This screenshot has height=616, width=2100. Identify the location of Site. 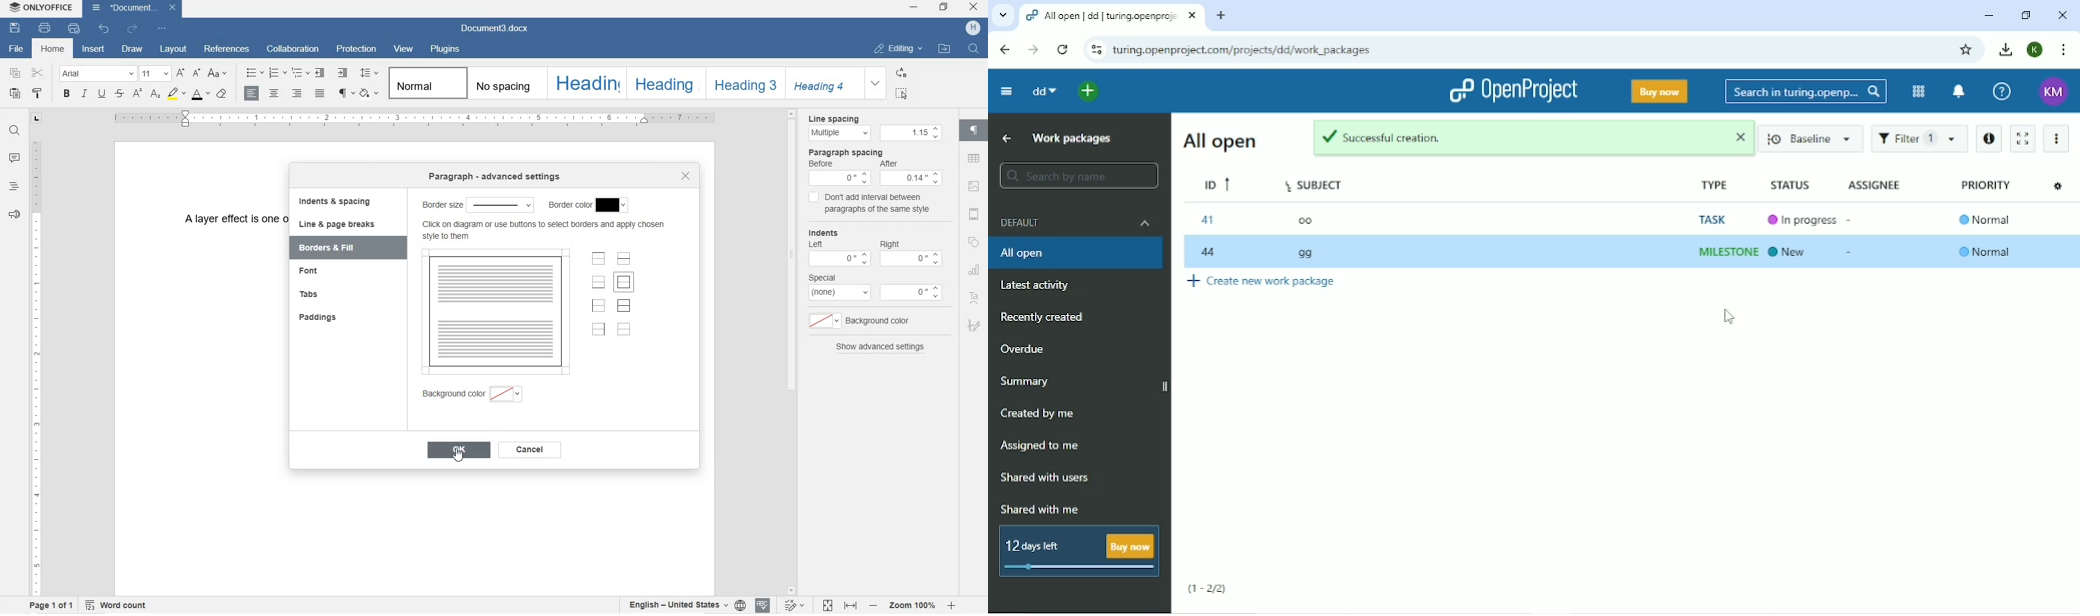
(1243, 51).